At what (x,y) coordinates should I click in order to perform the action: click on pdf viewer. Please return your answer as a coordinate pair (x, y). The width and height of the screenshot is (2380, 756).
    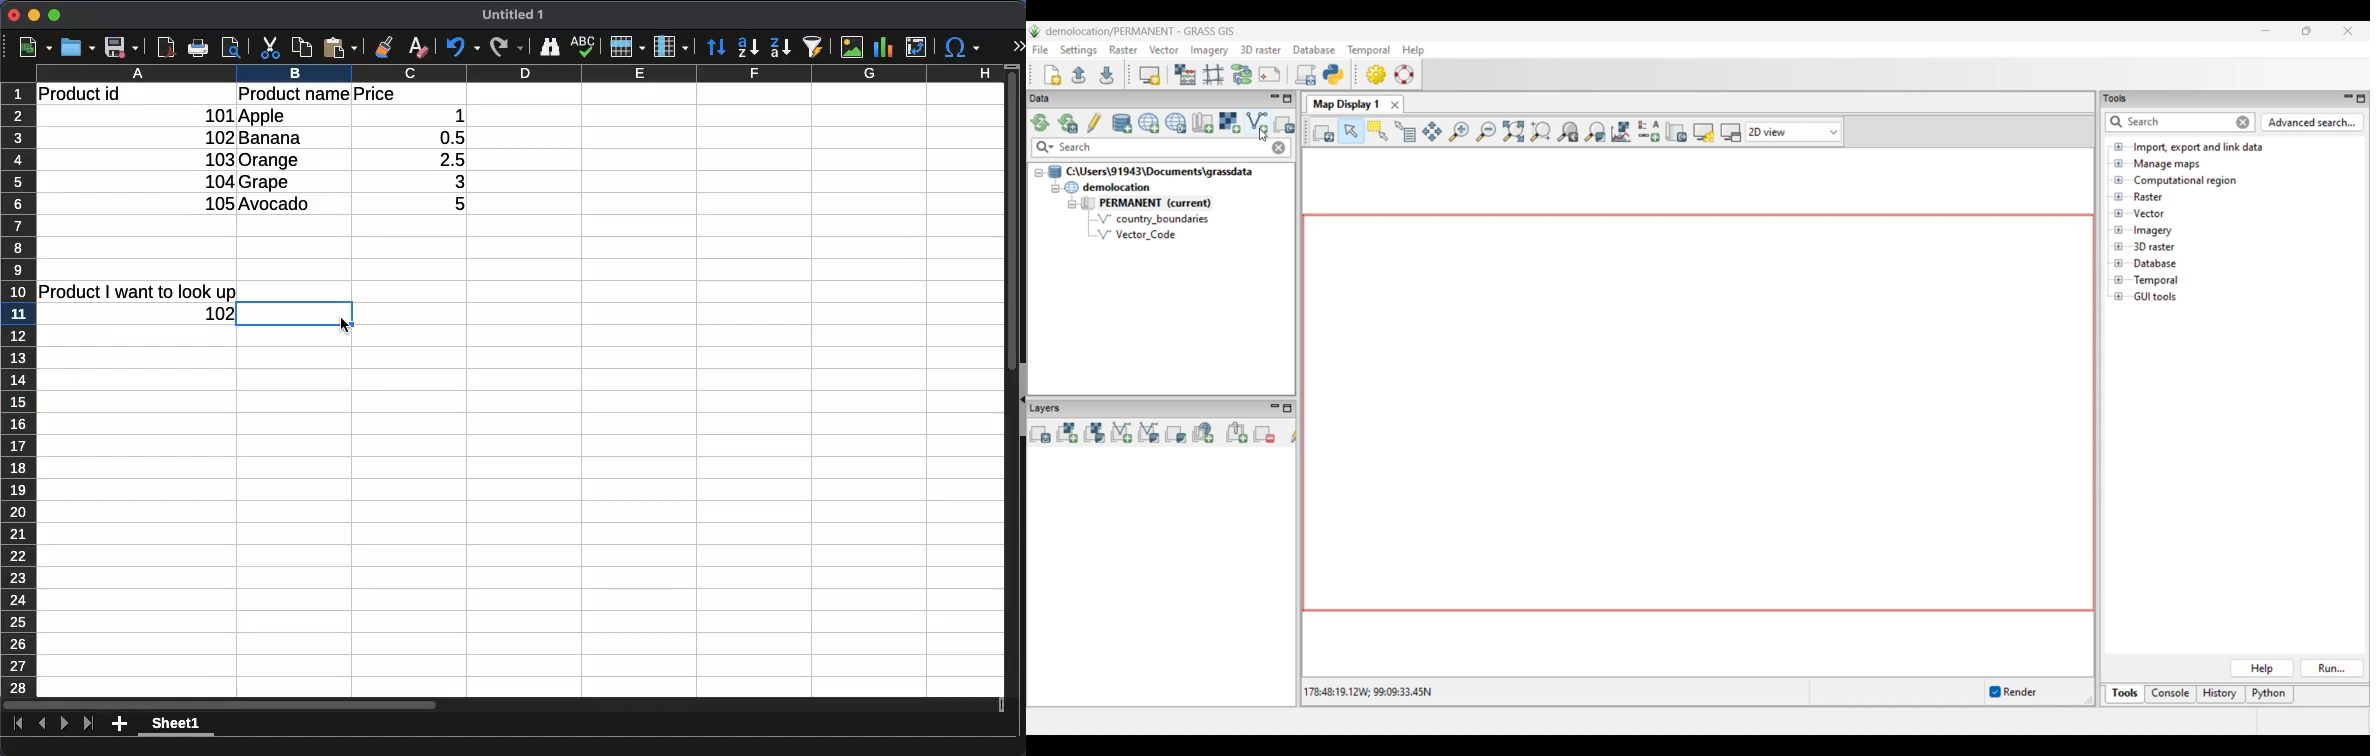
    Looking at the image, I should click on (166, 47).